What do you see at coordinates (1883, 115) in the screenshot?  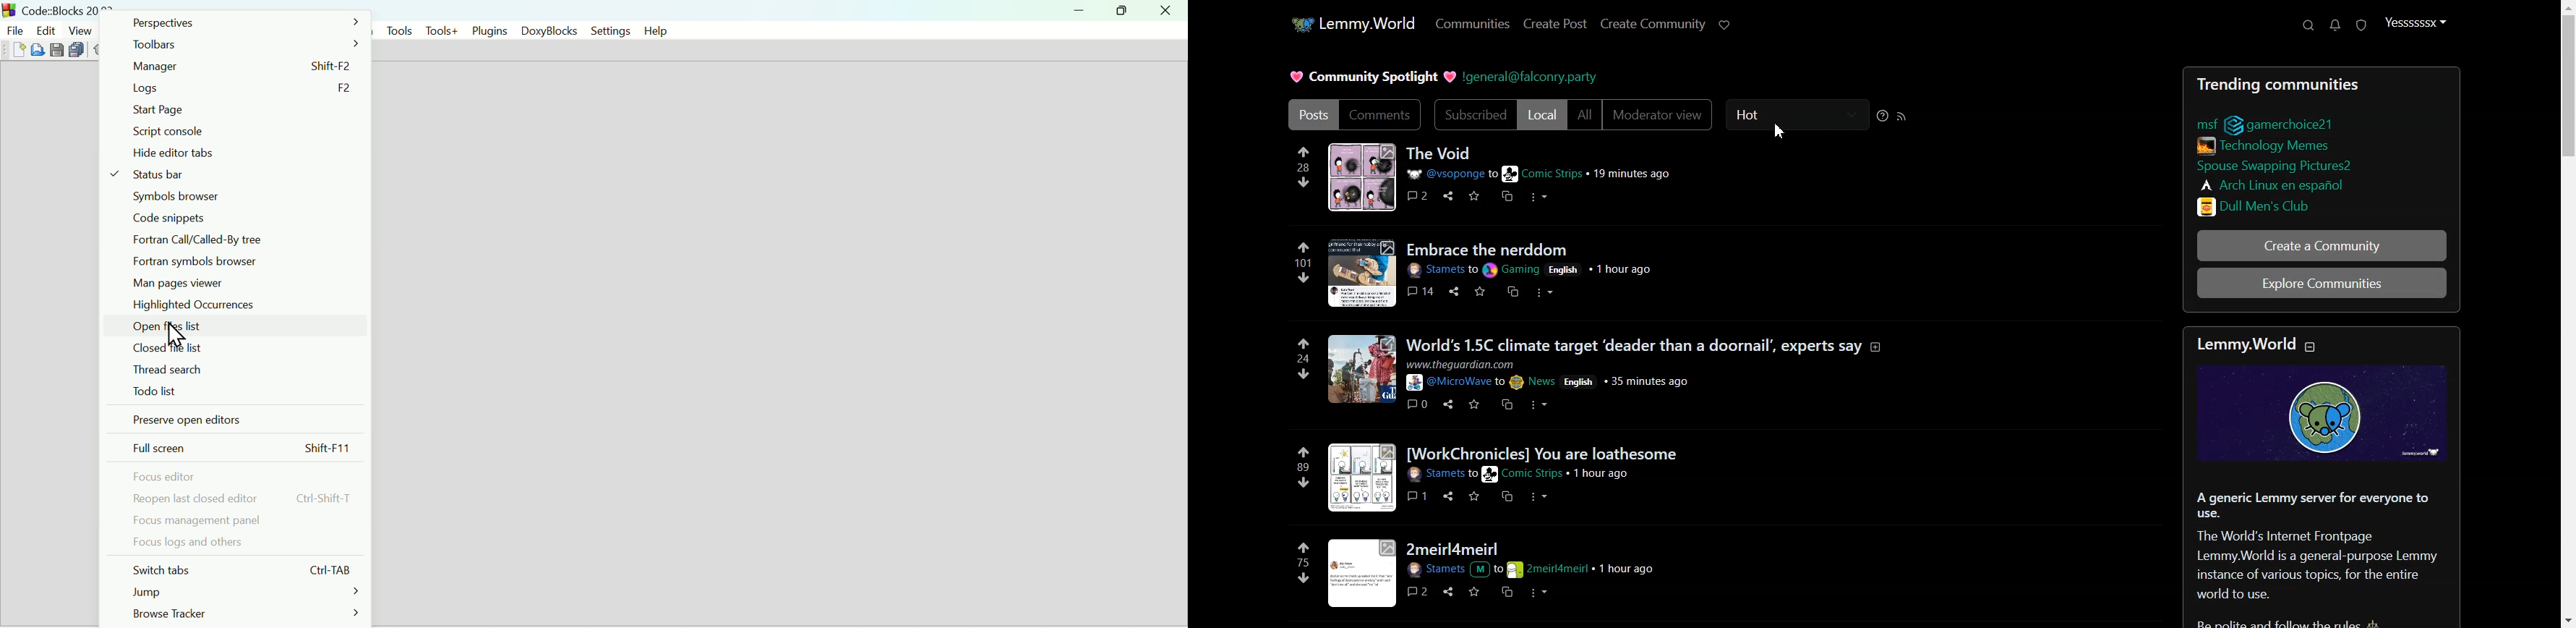 I see `Sorting help` at bounding box center [1883, 115].